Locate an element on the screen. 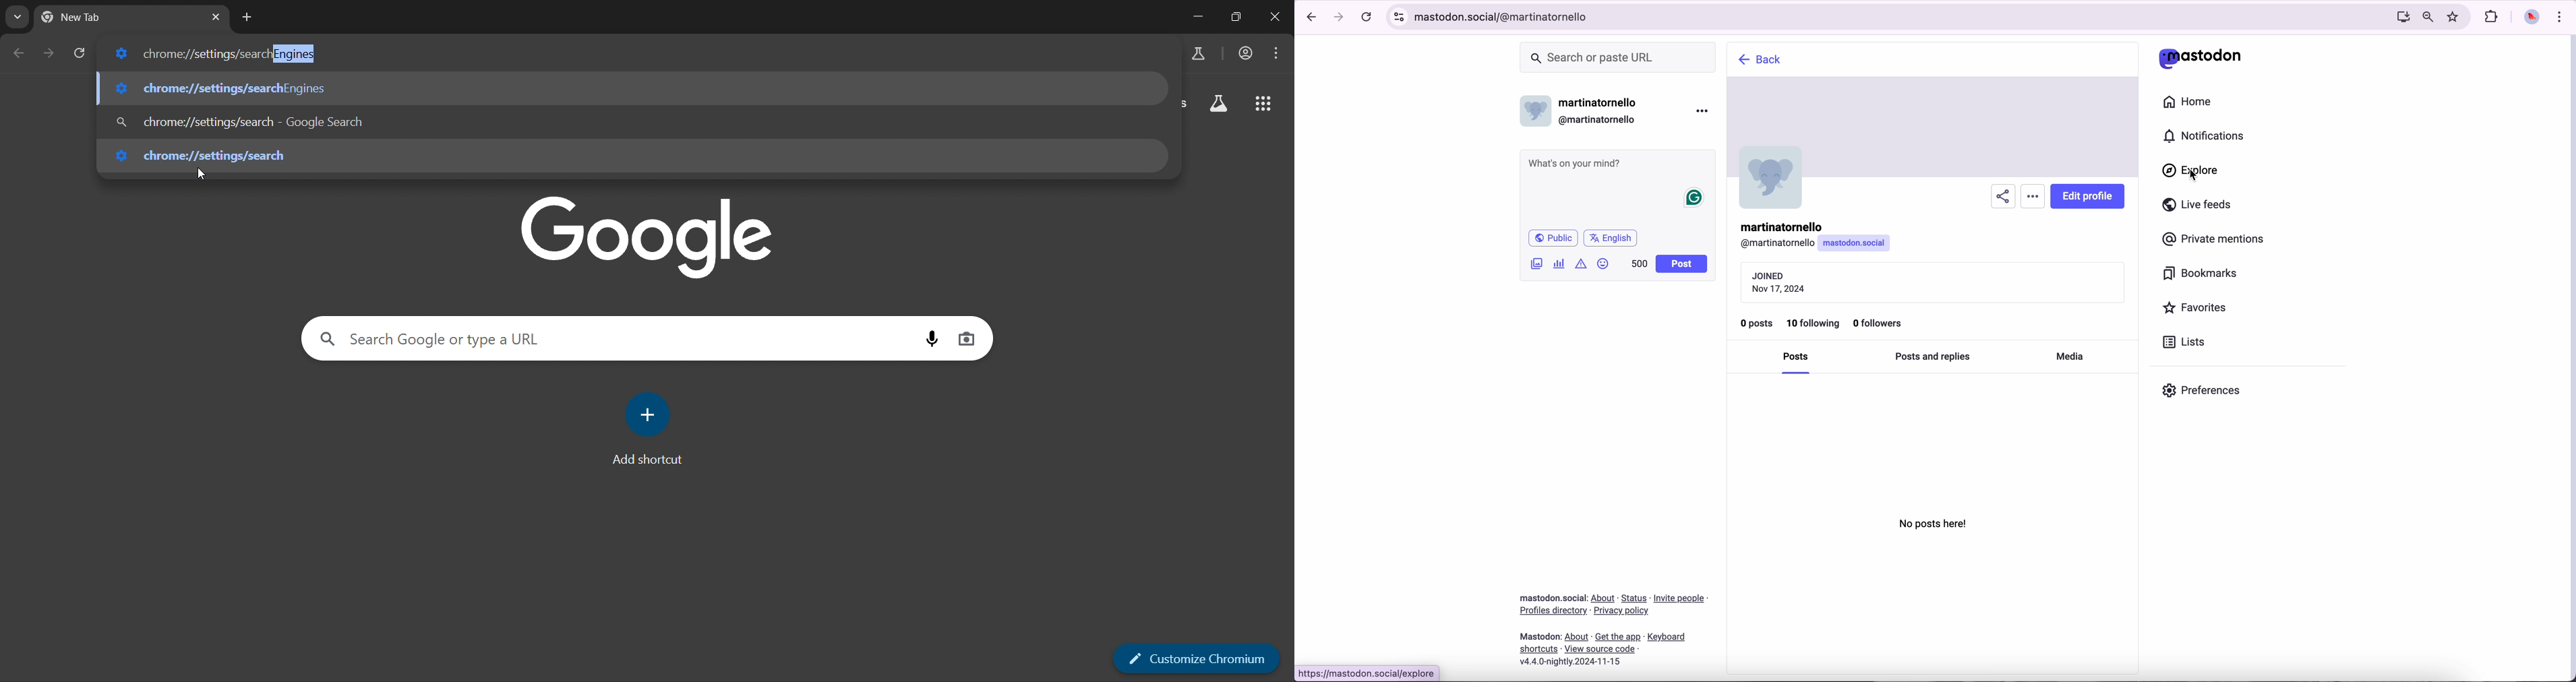  search bar is located at coordinates (1620, 57).